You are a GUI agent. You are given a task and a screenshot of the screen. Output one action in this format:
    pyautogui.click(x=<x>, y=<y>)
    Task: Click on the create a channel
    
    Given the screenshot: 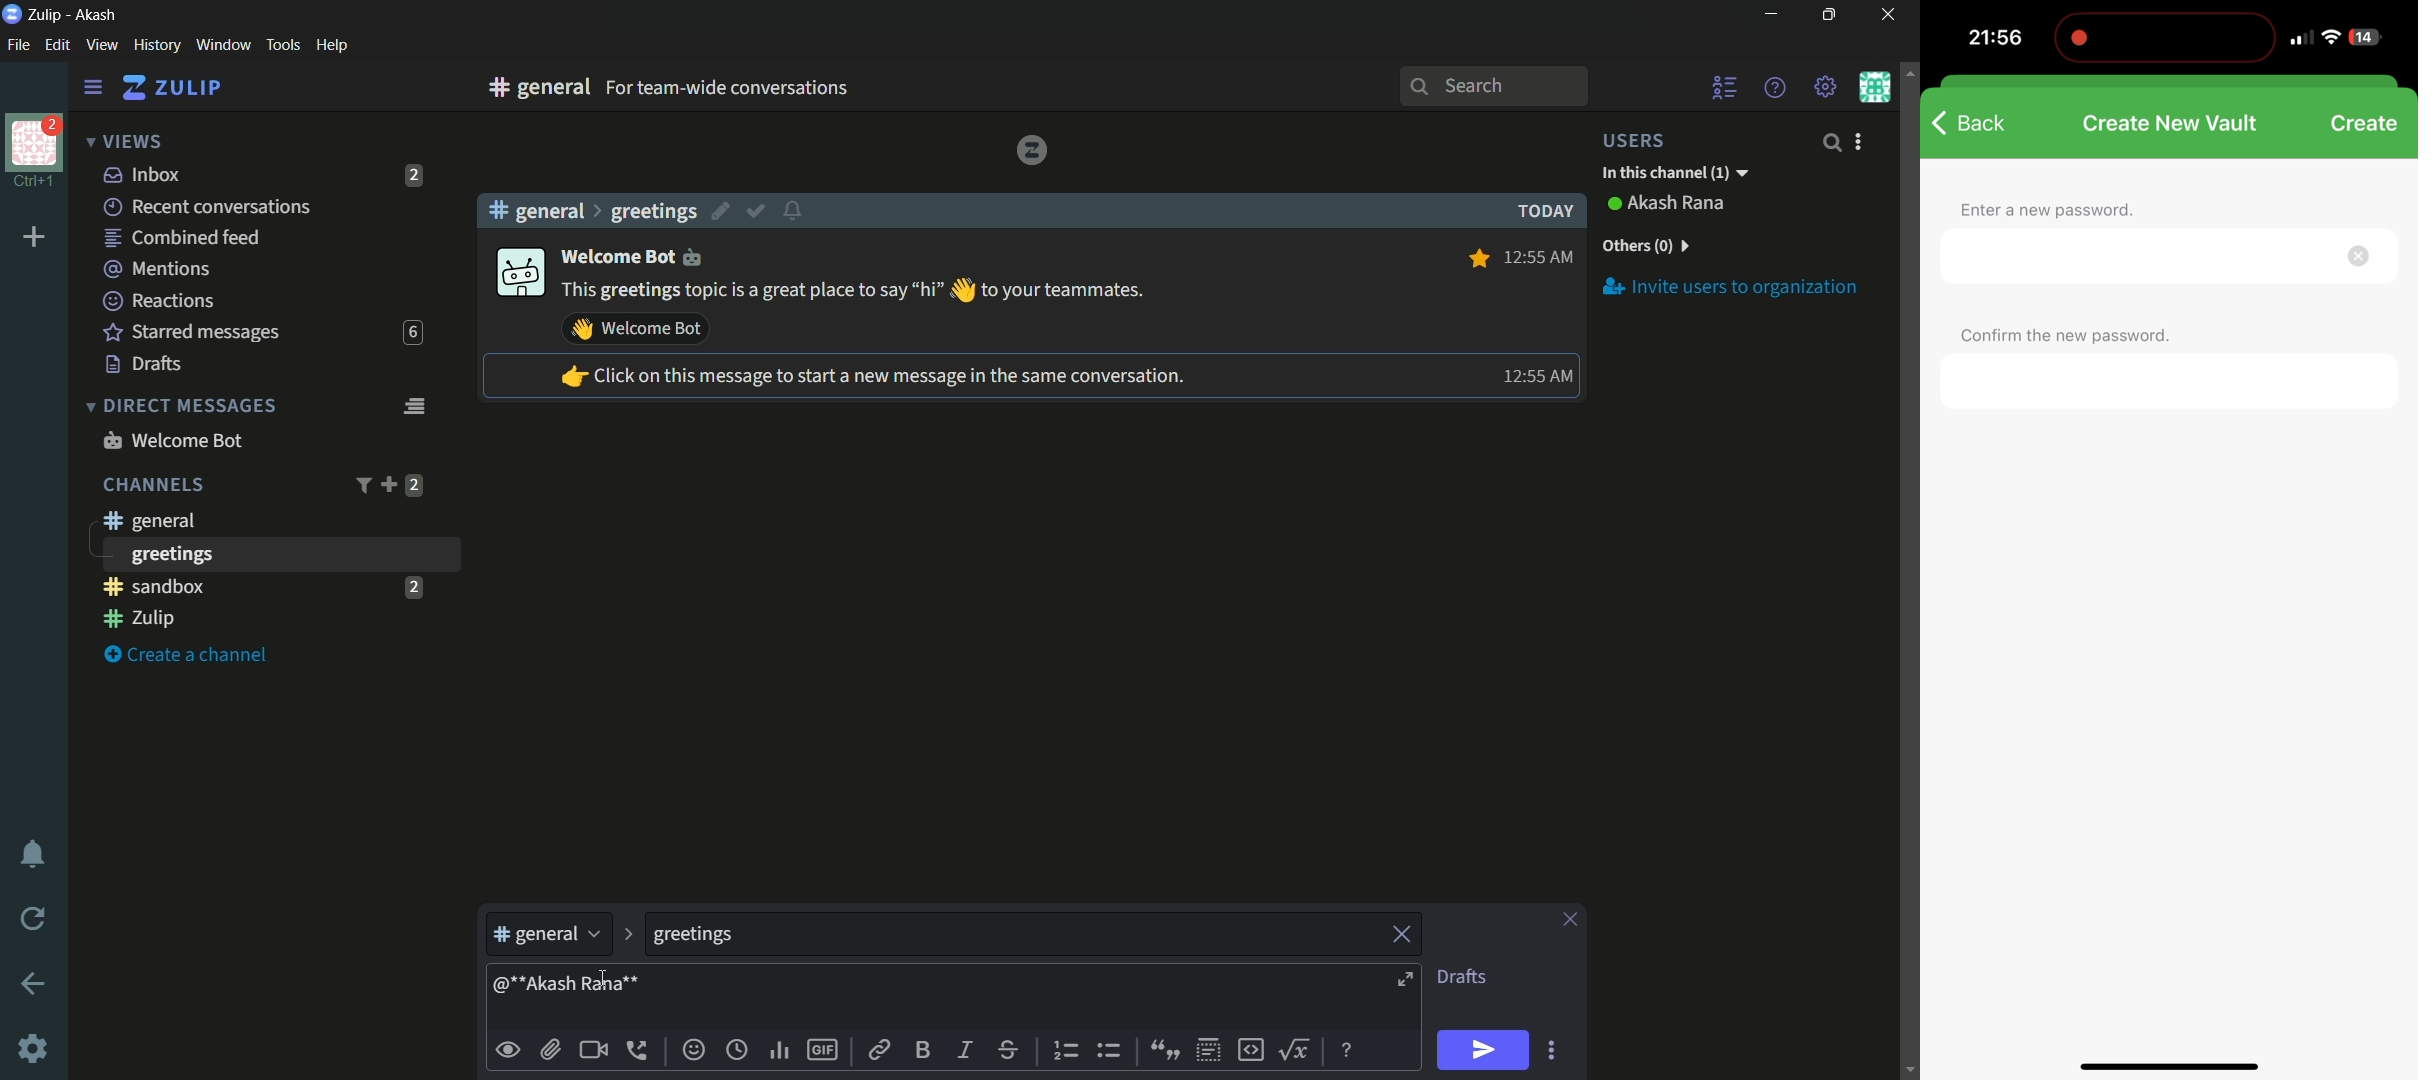 What is the action you would take?
    pyautogui.click(x=191, y=656)
    